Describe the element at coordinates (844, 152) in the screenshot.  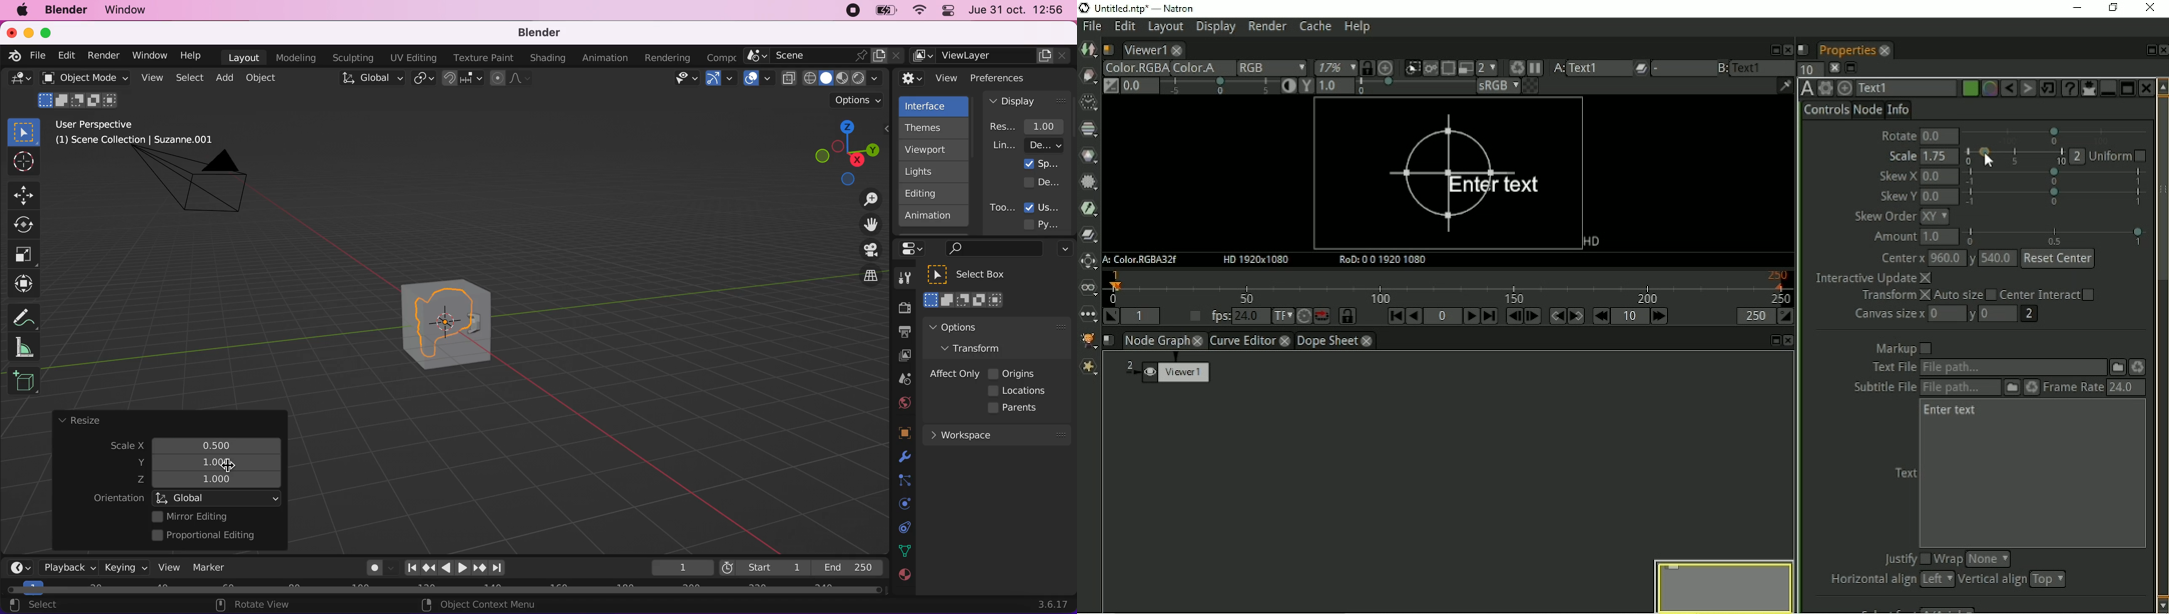
I see `click, shortcut, drag` at that location.